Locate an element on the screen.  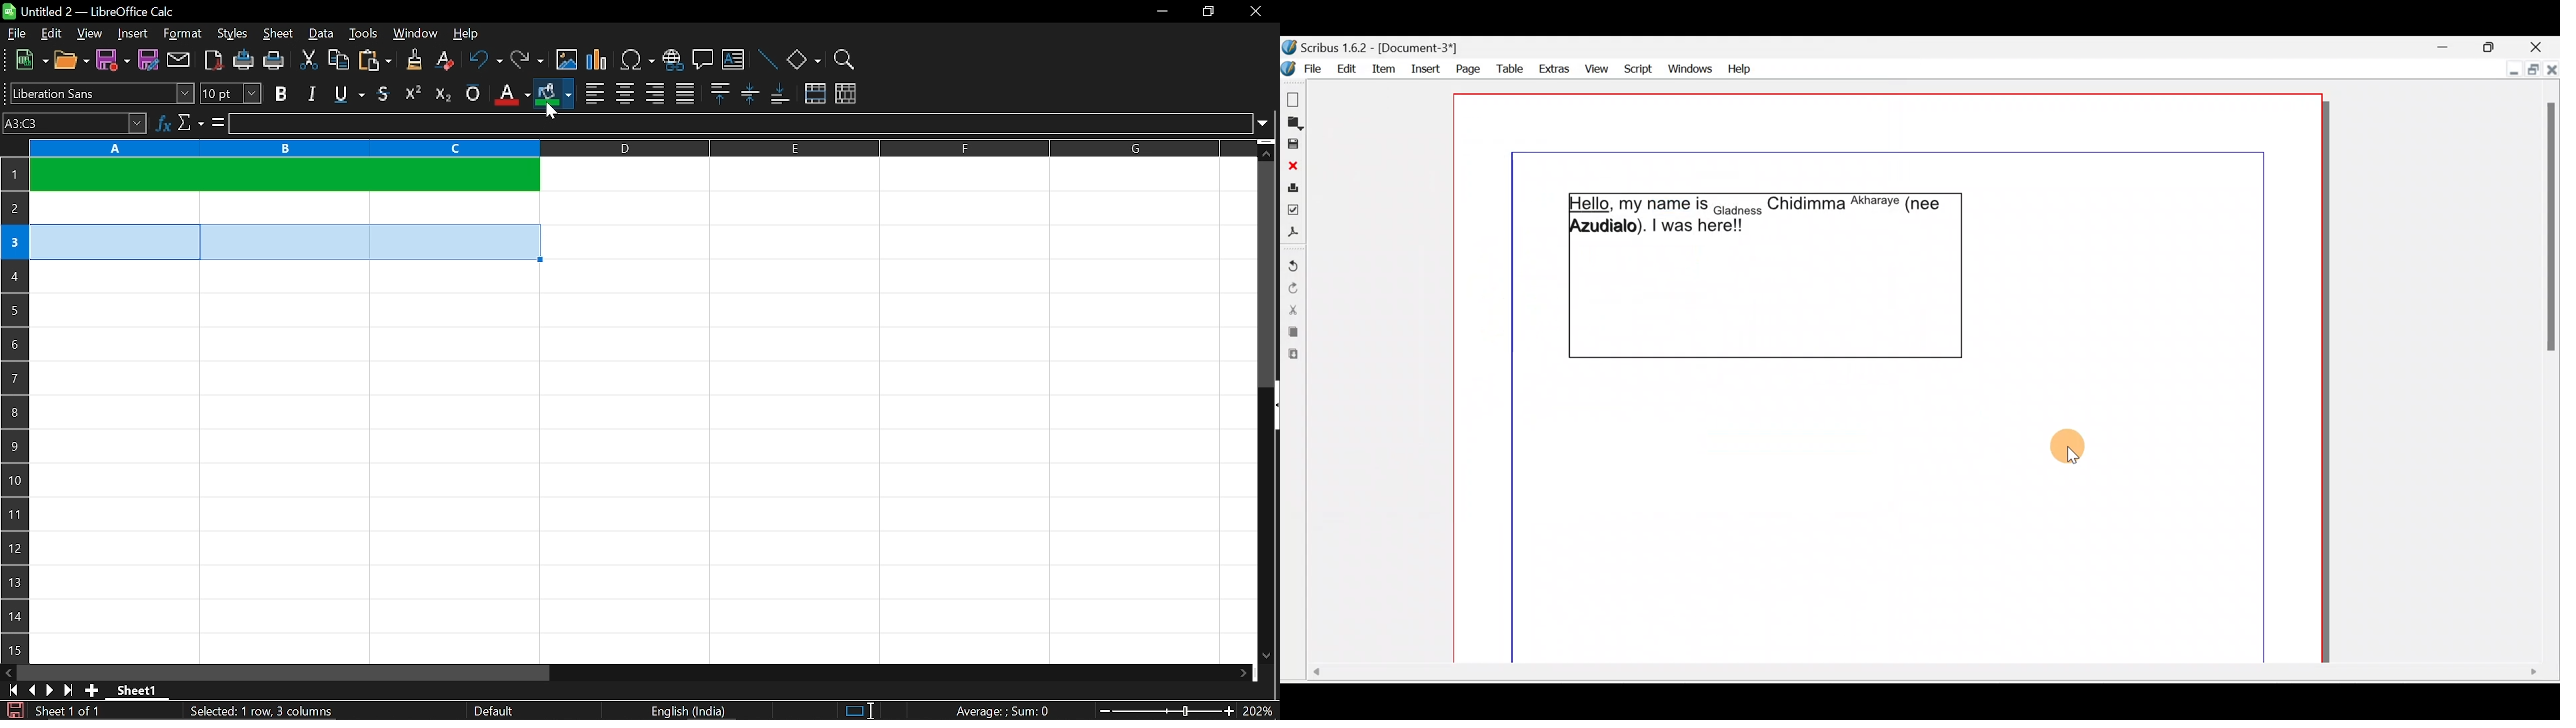
(nee is located at coordinates (1924, 203).